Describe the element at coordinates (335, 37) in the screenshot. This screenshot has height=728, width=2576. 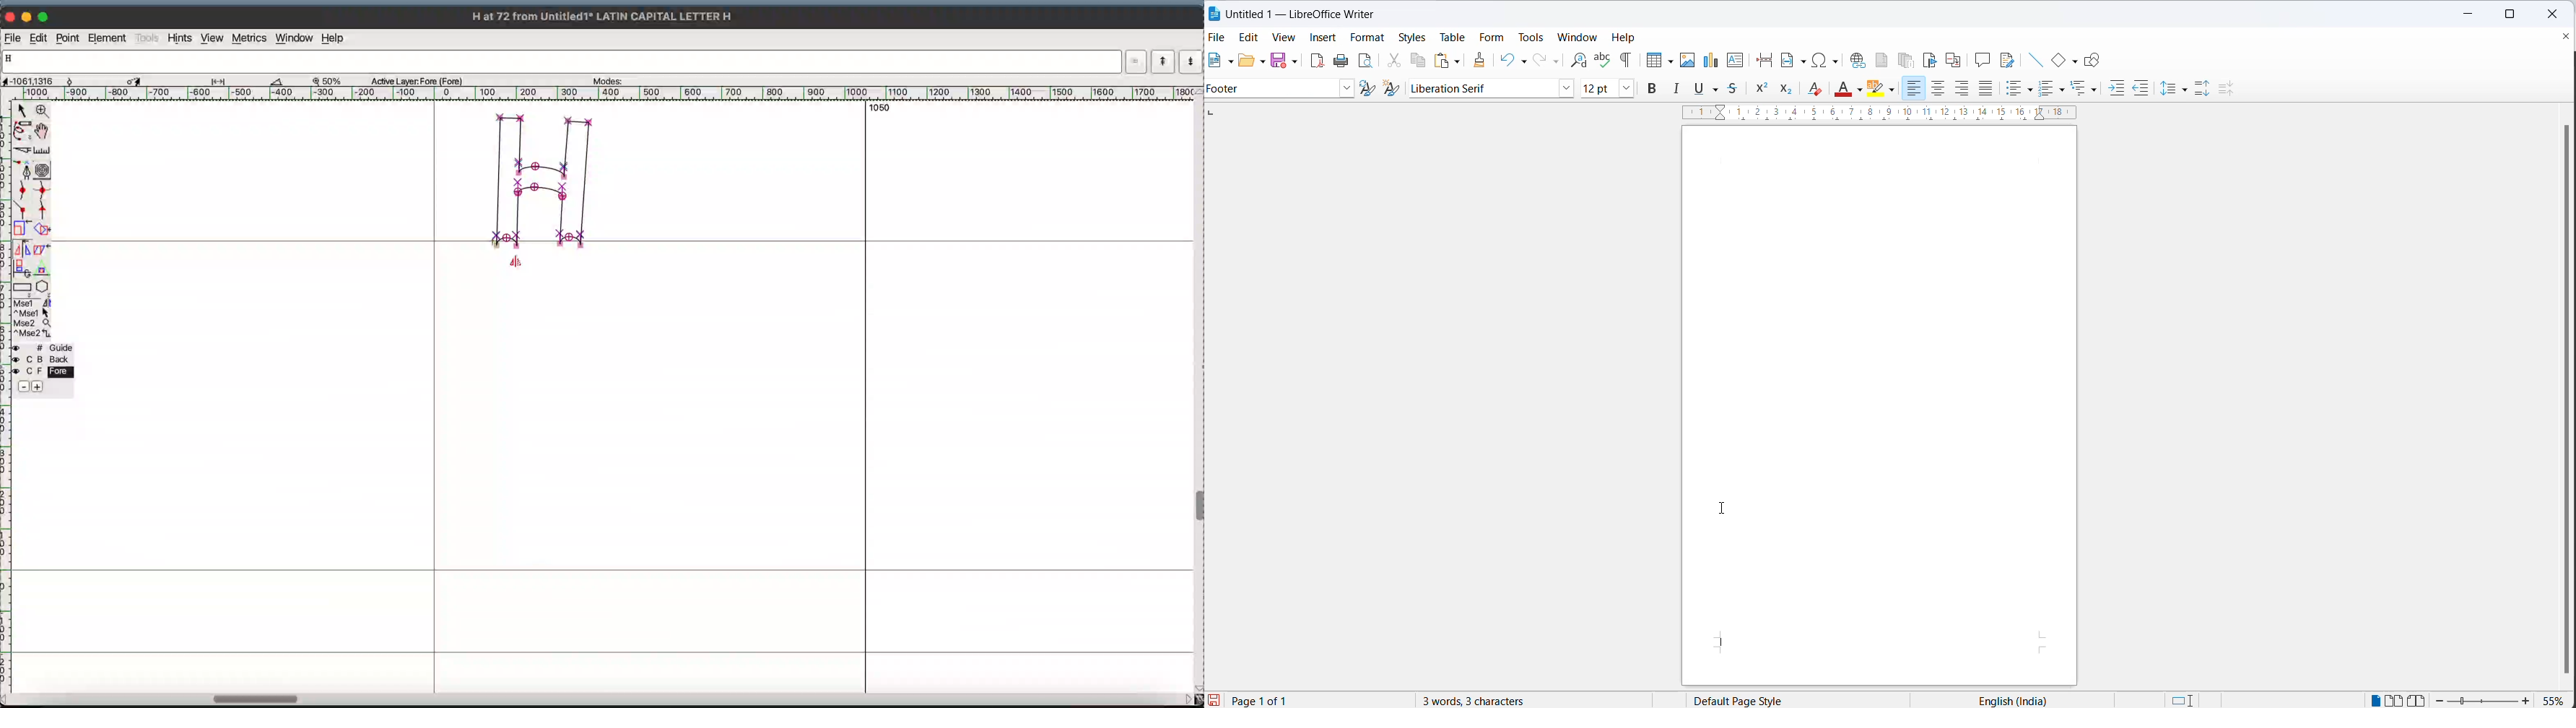
I see `help` at that location.